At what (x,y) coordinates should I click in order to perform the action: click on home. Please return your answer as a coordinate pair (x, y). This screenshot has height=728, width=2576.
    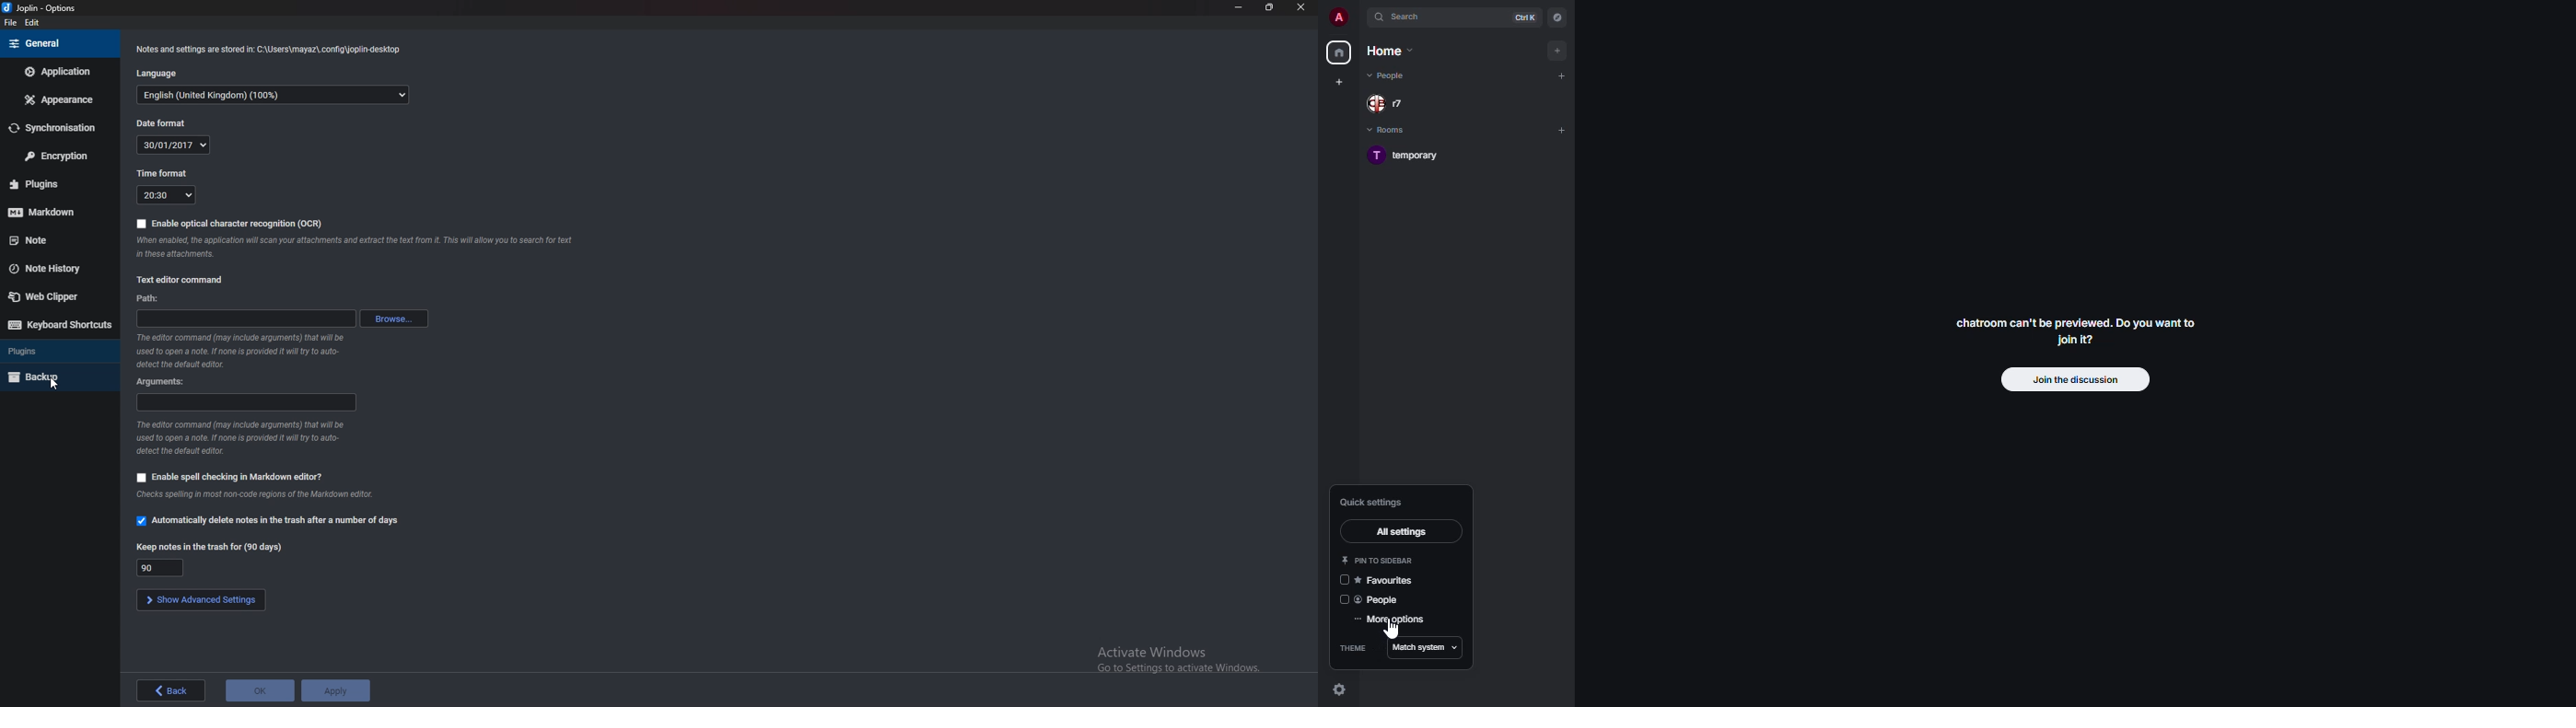
    Looking at the image, I should click on (1338, 52).